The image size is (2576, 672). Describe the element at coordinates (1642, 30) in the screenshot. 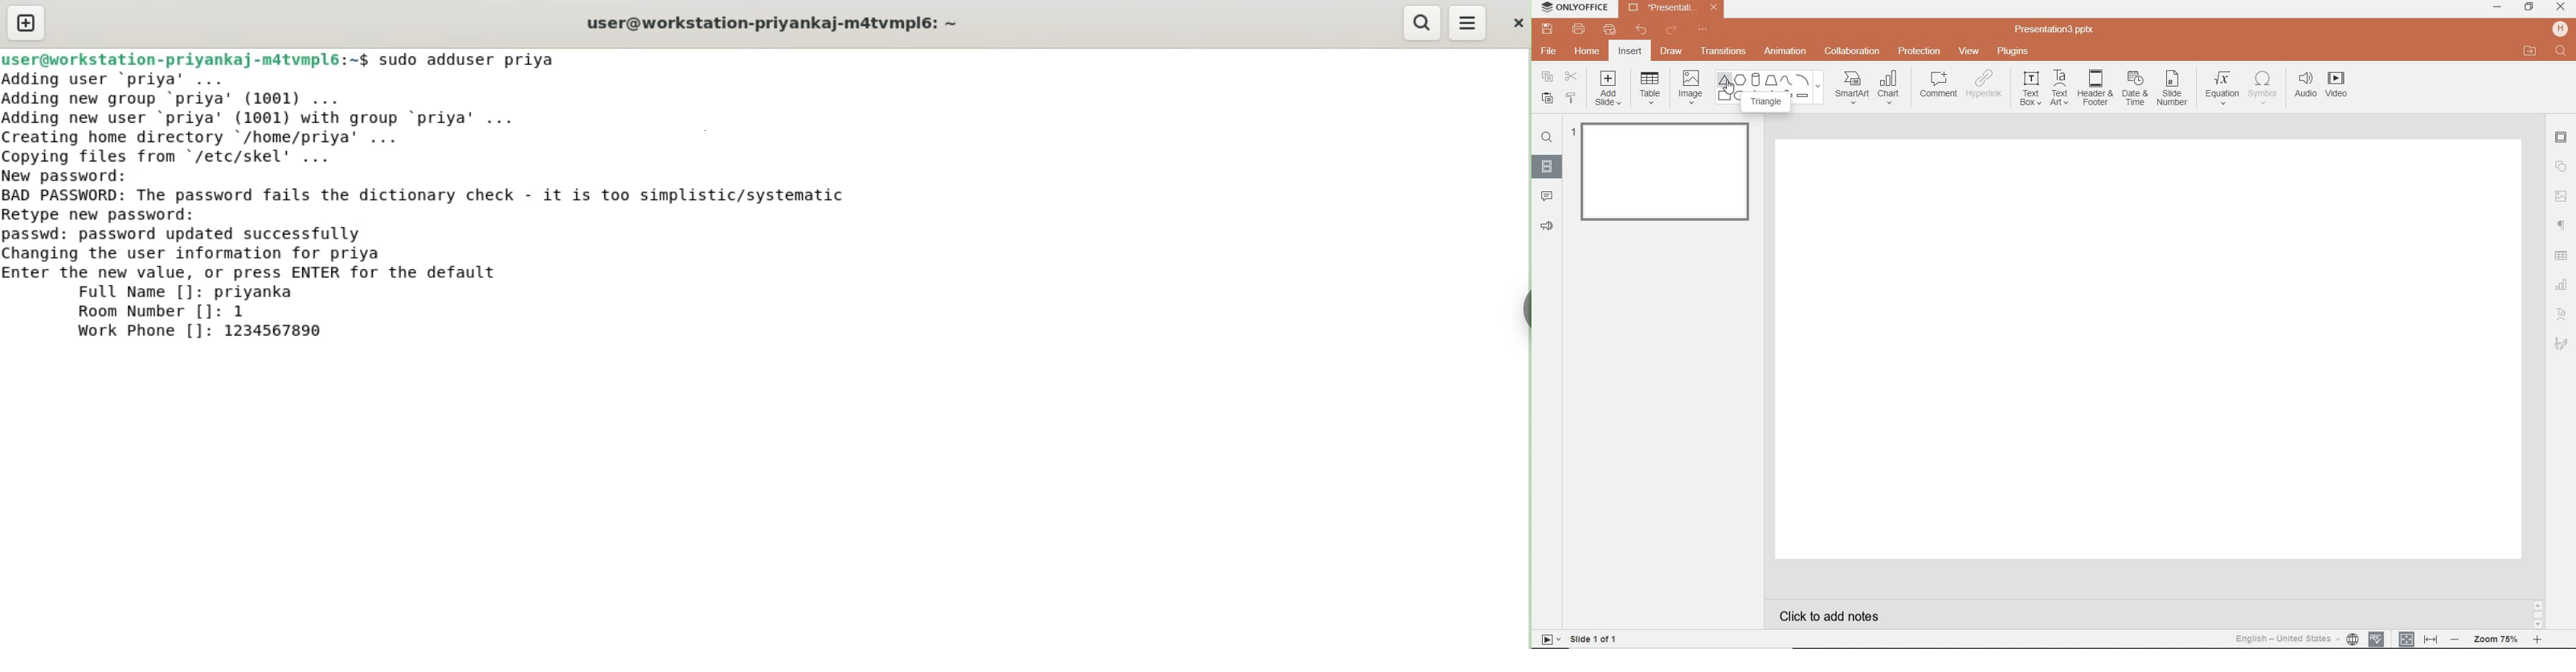

I see `UNDO` at that location.